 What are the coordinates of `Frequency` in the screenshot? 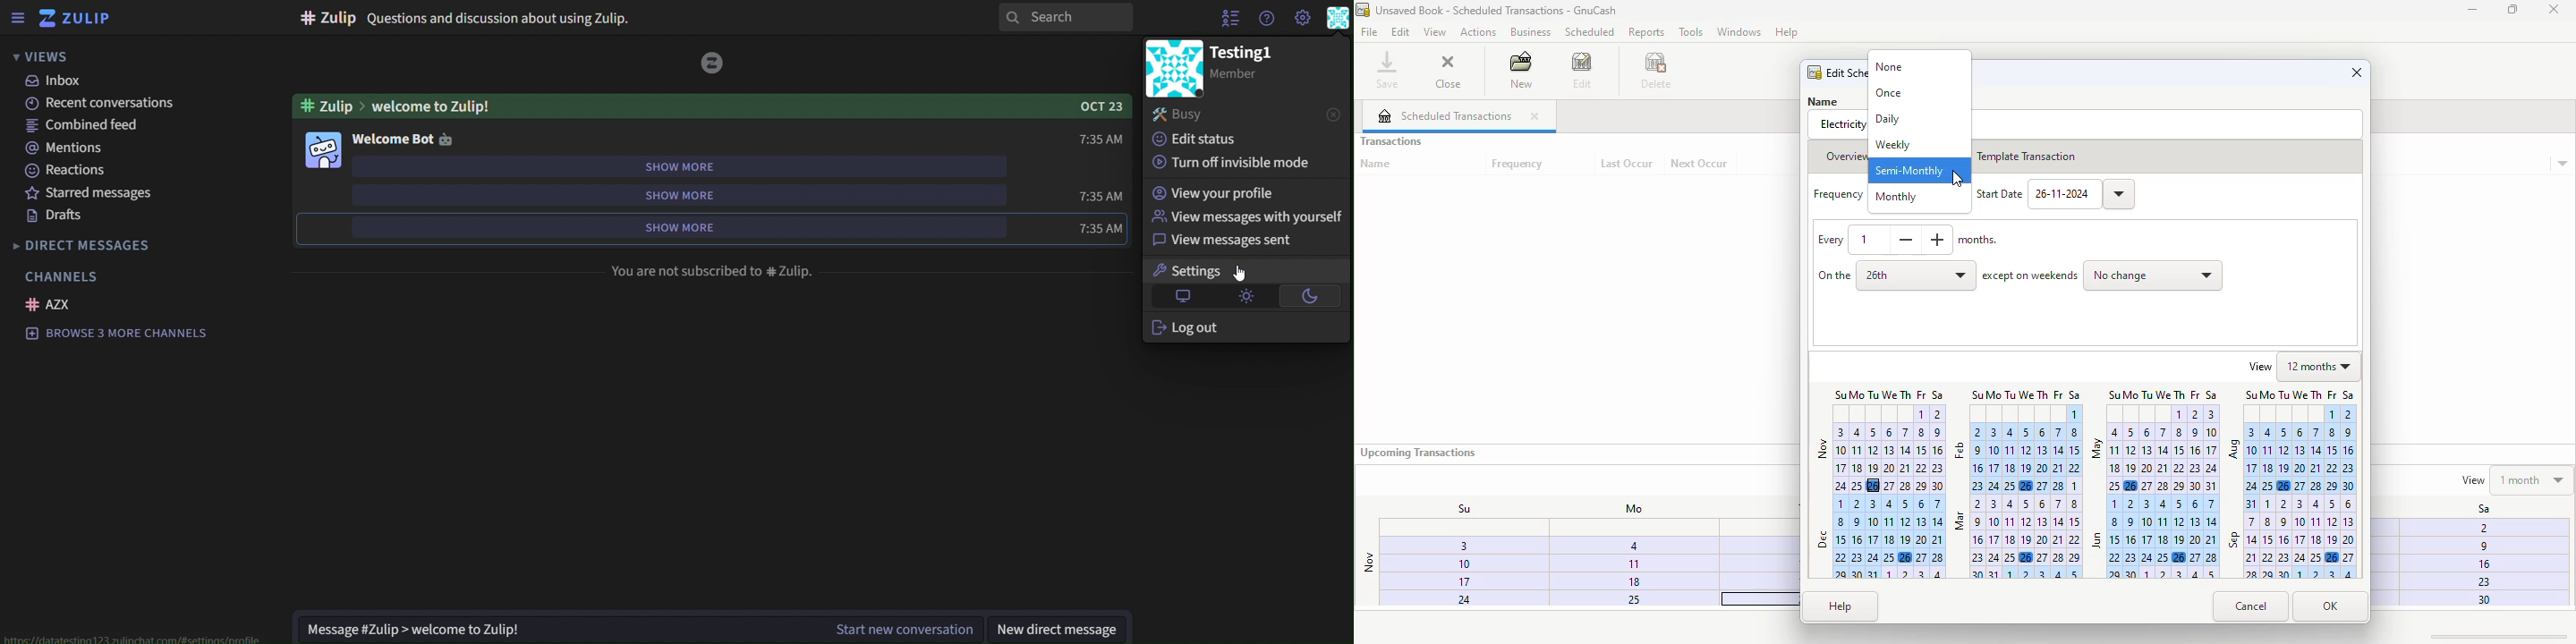 It's located at (1832, 195).